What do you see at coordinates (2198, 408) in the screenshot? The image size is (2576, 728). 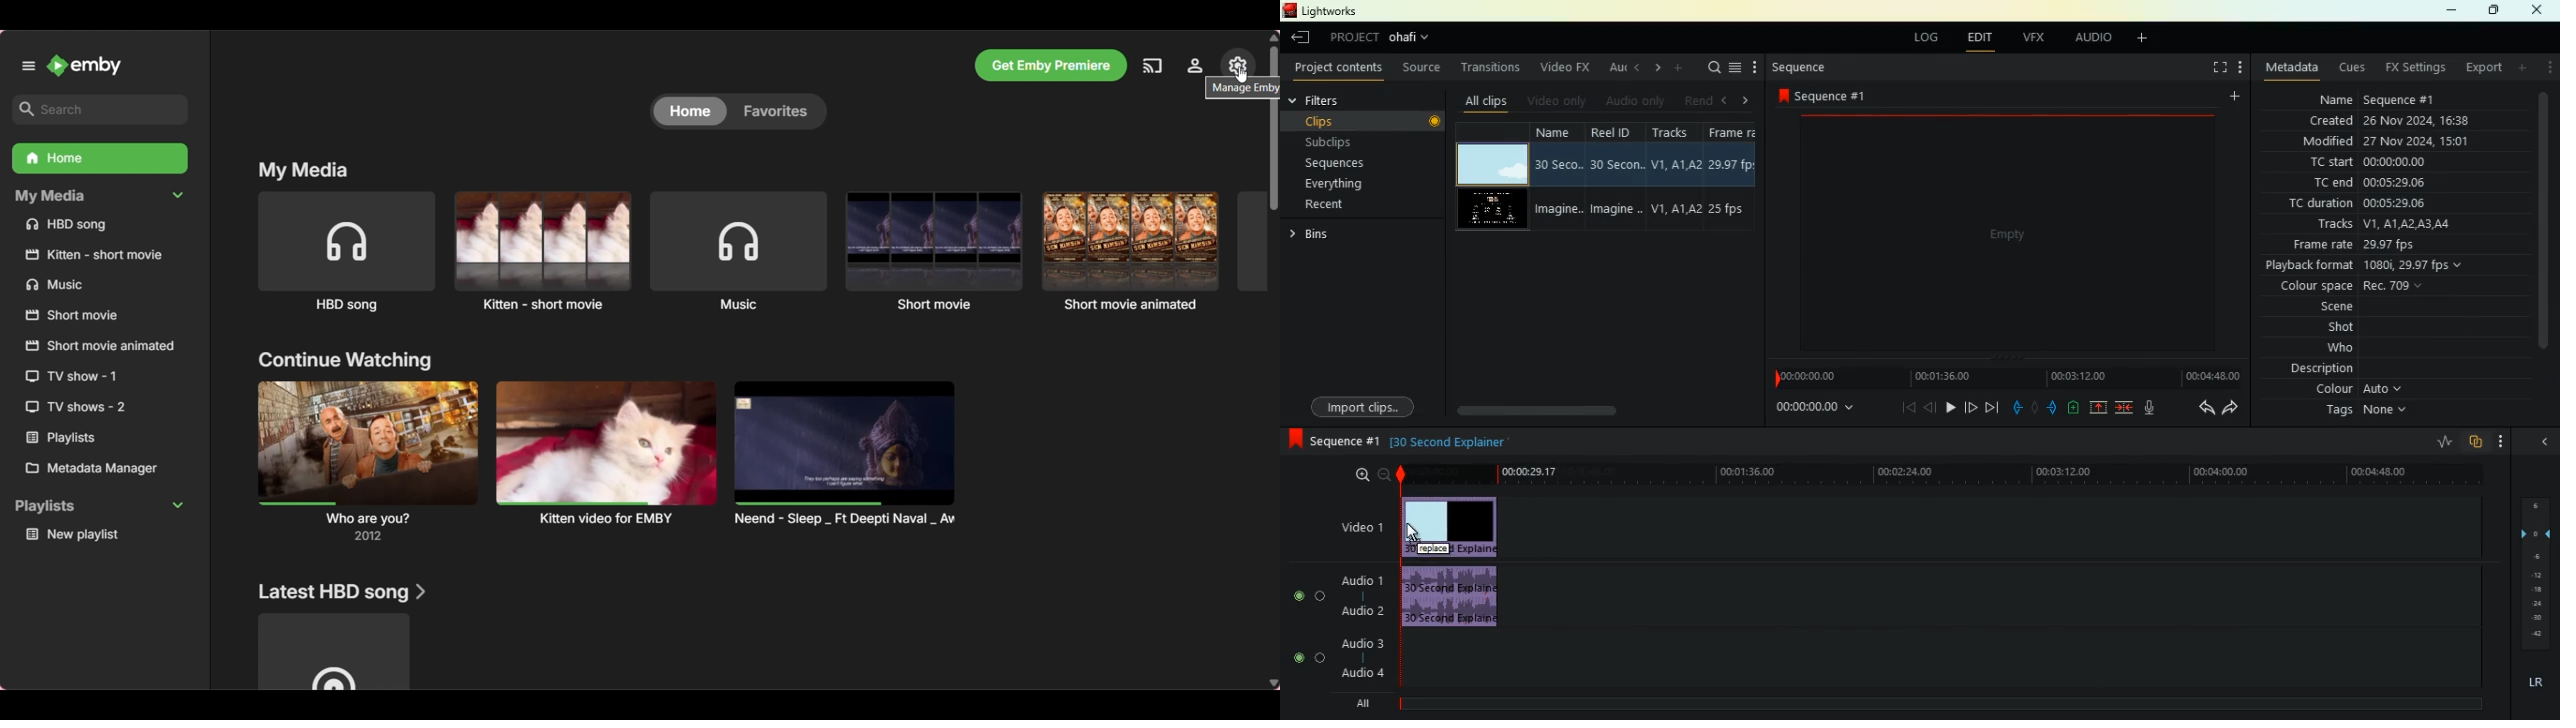 I see `back` at bounding box center [2198, 408].